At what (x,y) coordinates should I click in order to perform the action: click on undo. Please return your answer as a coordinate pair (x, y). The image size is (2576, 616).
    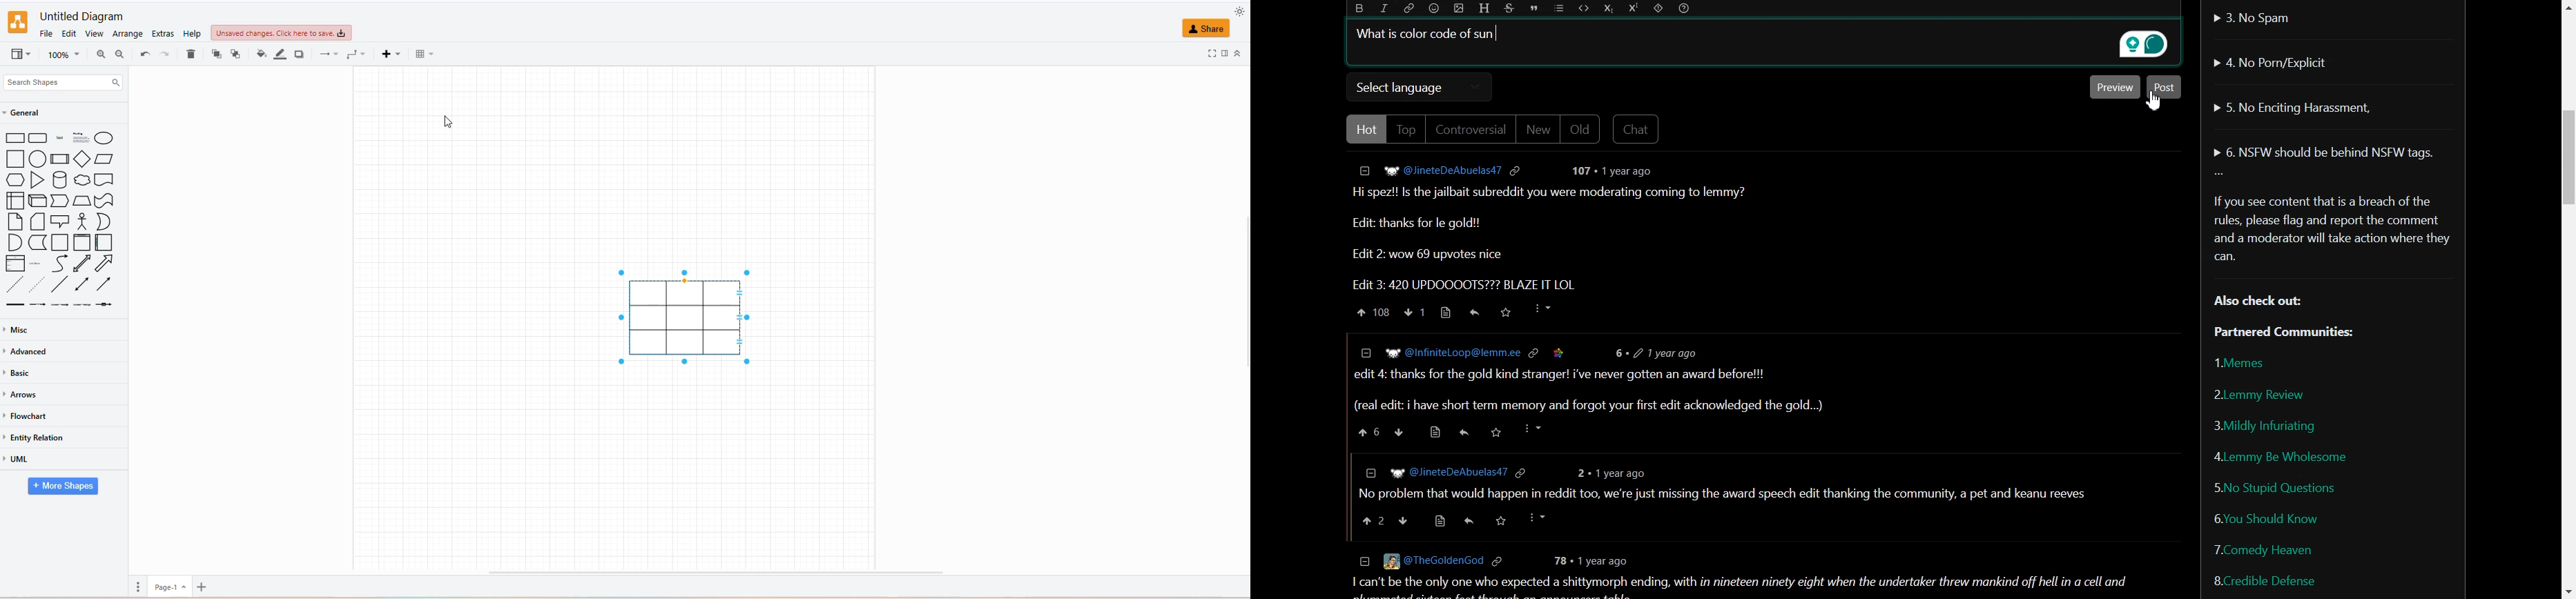
    Looking at the image, I should click on (145, 55).